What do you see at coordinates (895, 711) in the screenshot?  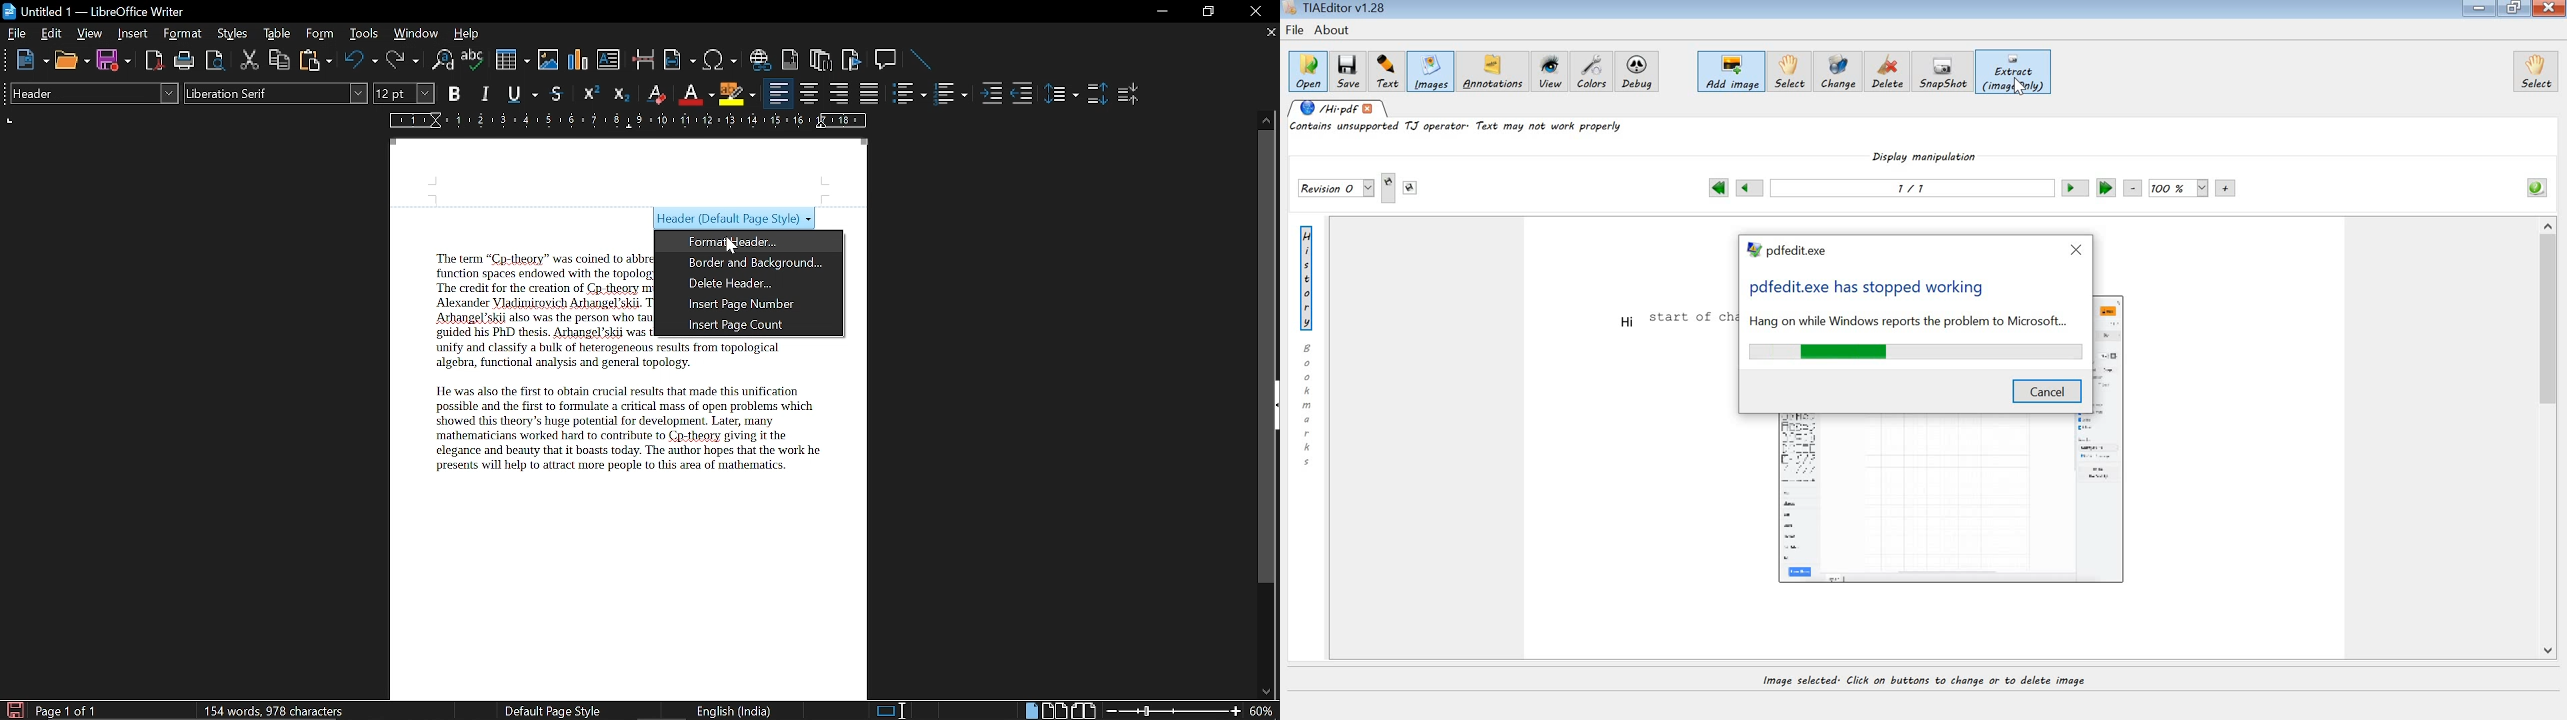 I see `Standard seleciton` at bounding box center [895, 711].